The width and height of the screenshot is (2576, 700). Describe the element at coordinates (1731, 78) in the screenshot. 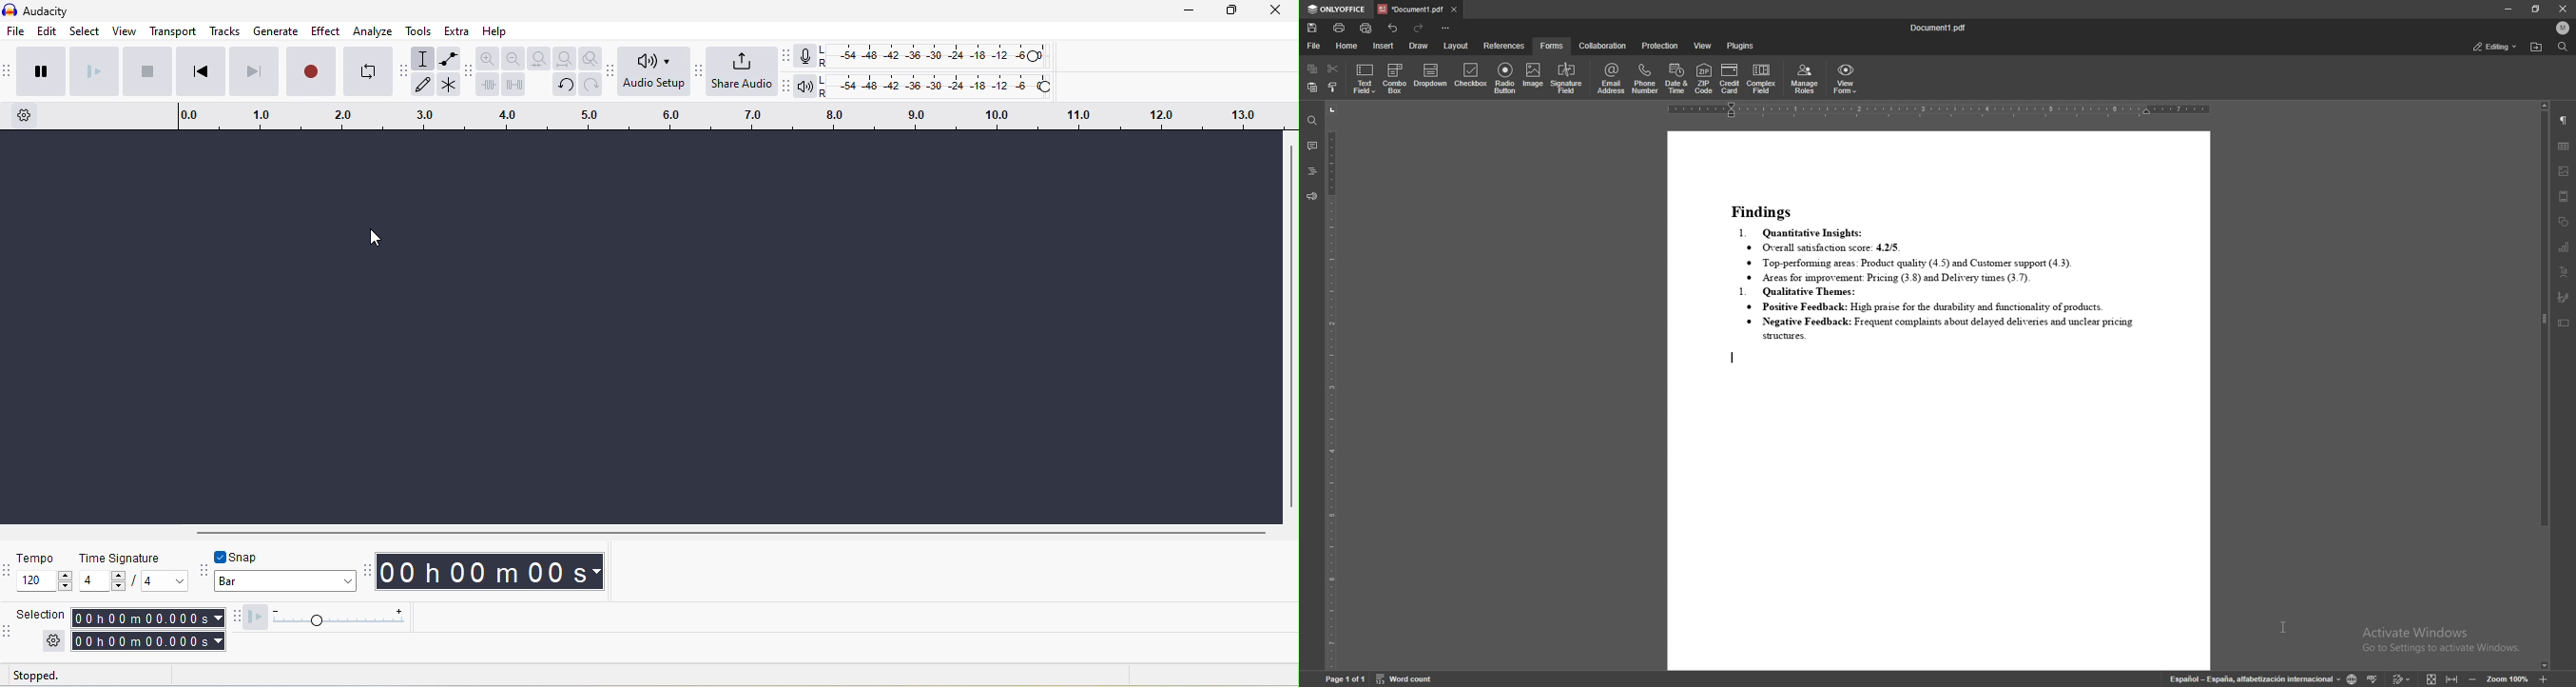

I see `credit card` at that location.